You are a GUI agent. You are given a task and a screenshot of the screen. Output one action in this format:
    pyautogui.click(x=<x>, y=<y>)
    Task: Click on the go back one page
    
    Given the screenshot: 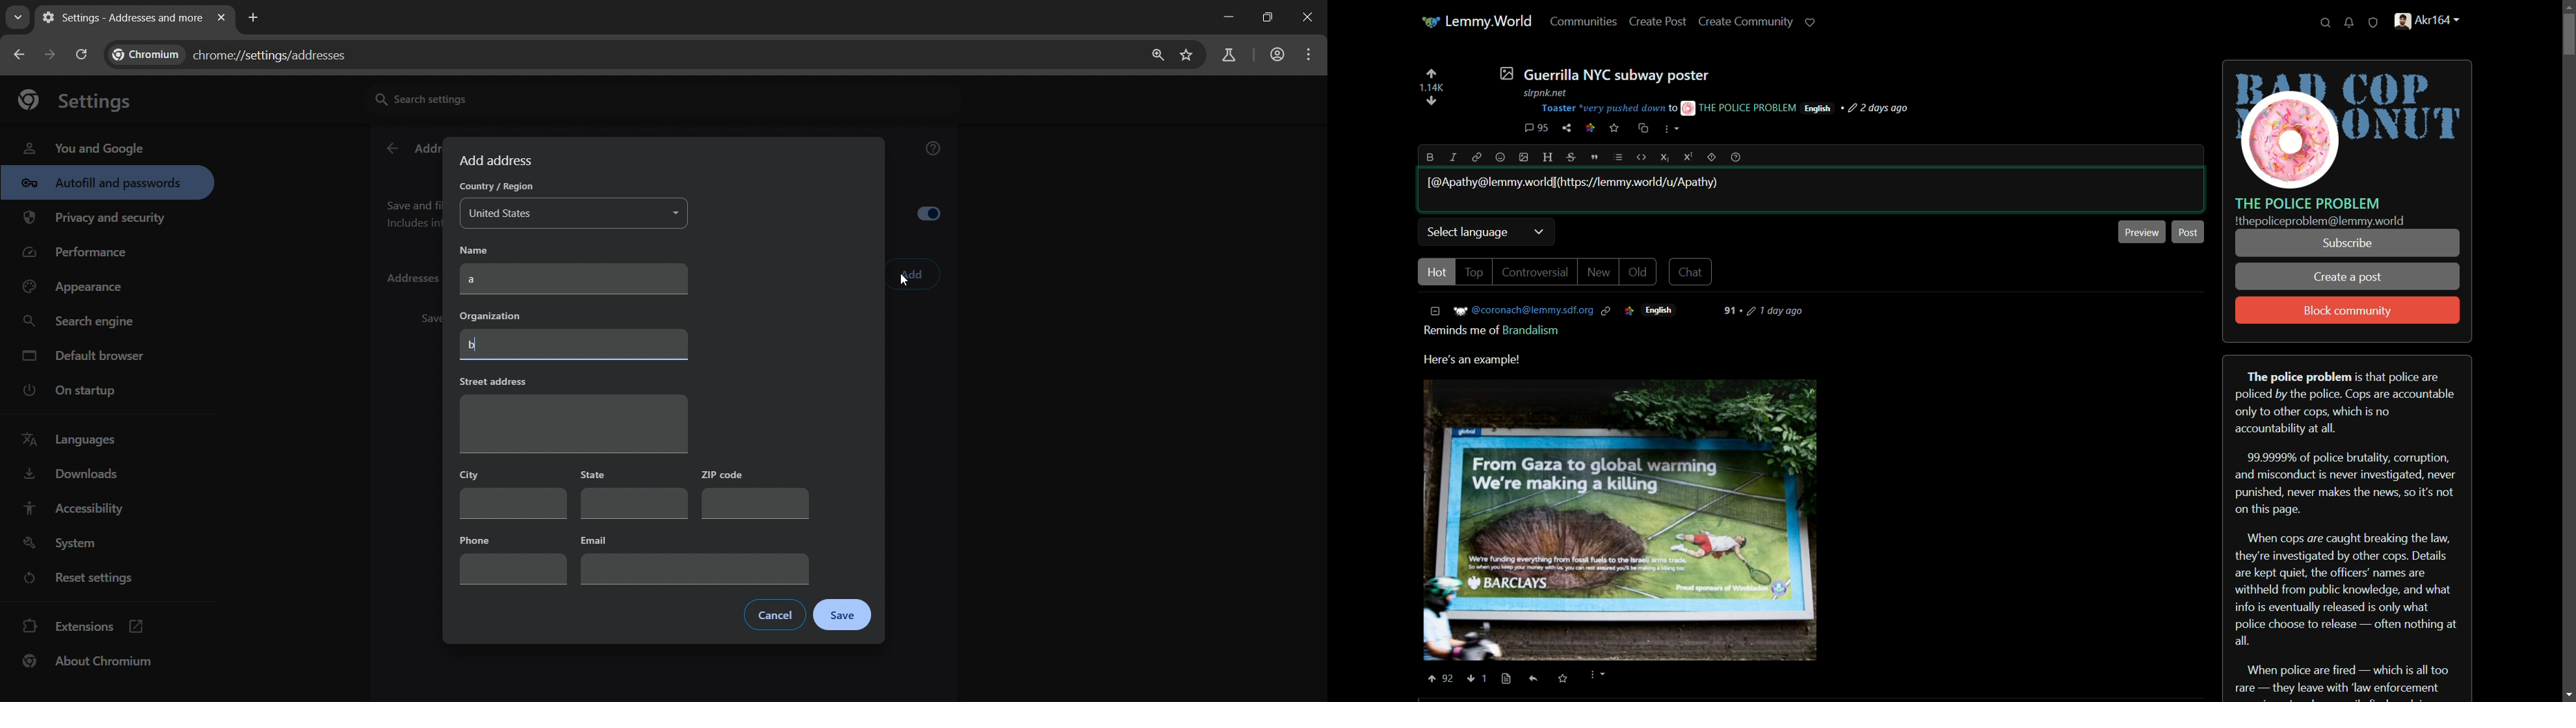 What is the action you would take?
    pyautogui.click(x=21, y=54)
    